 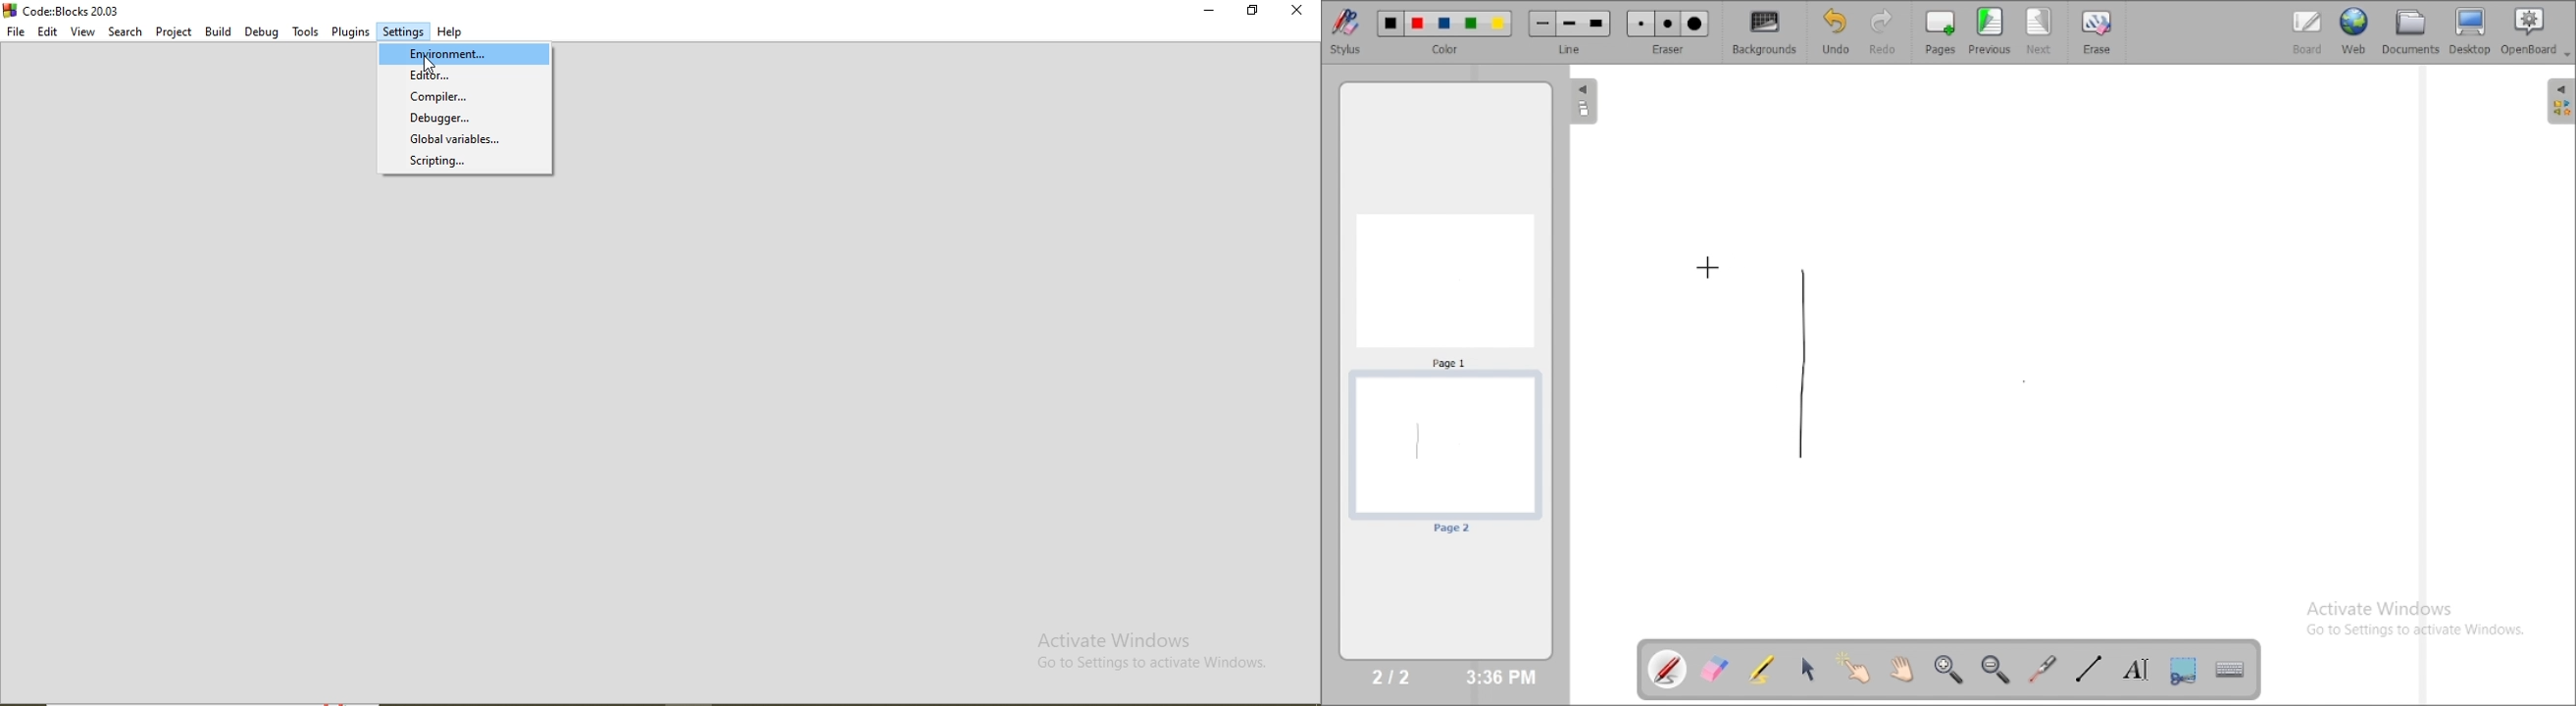 I want to click on select and modify objects, so click(x=1808, y=669).